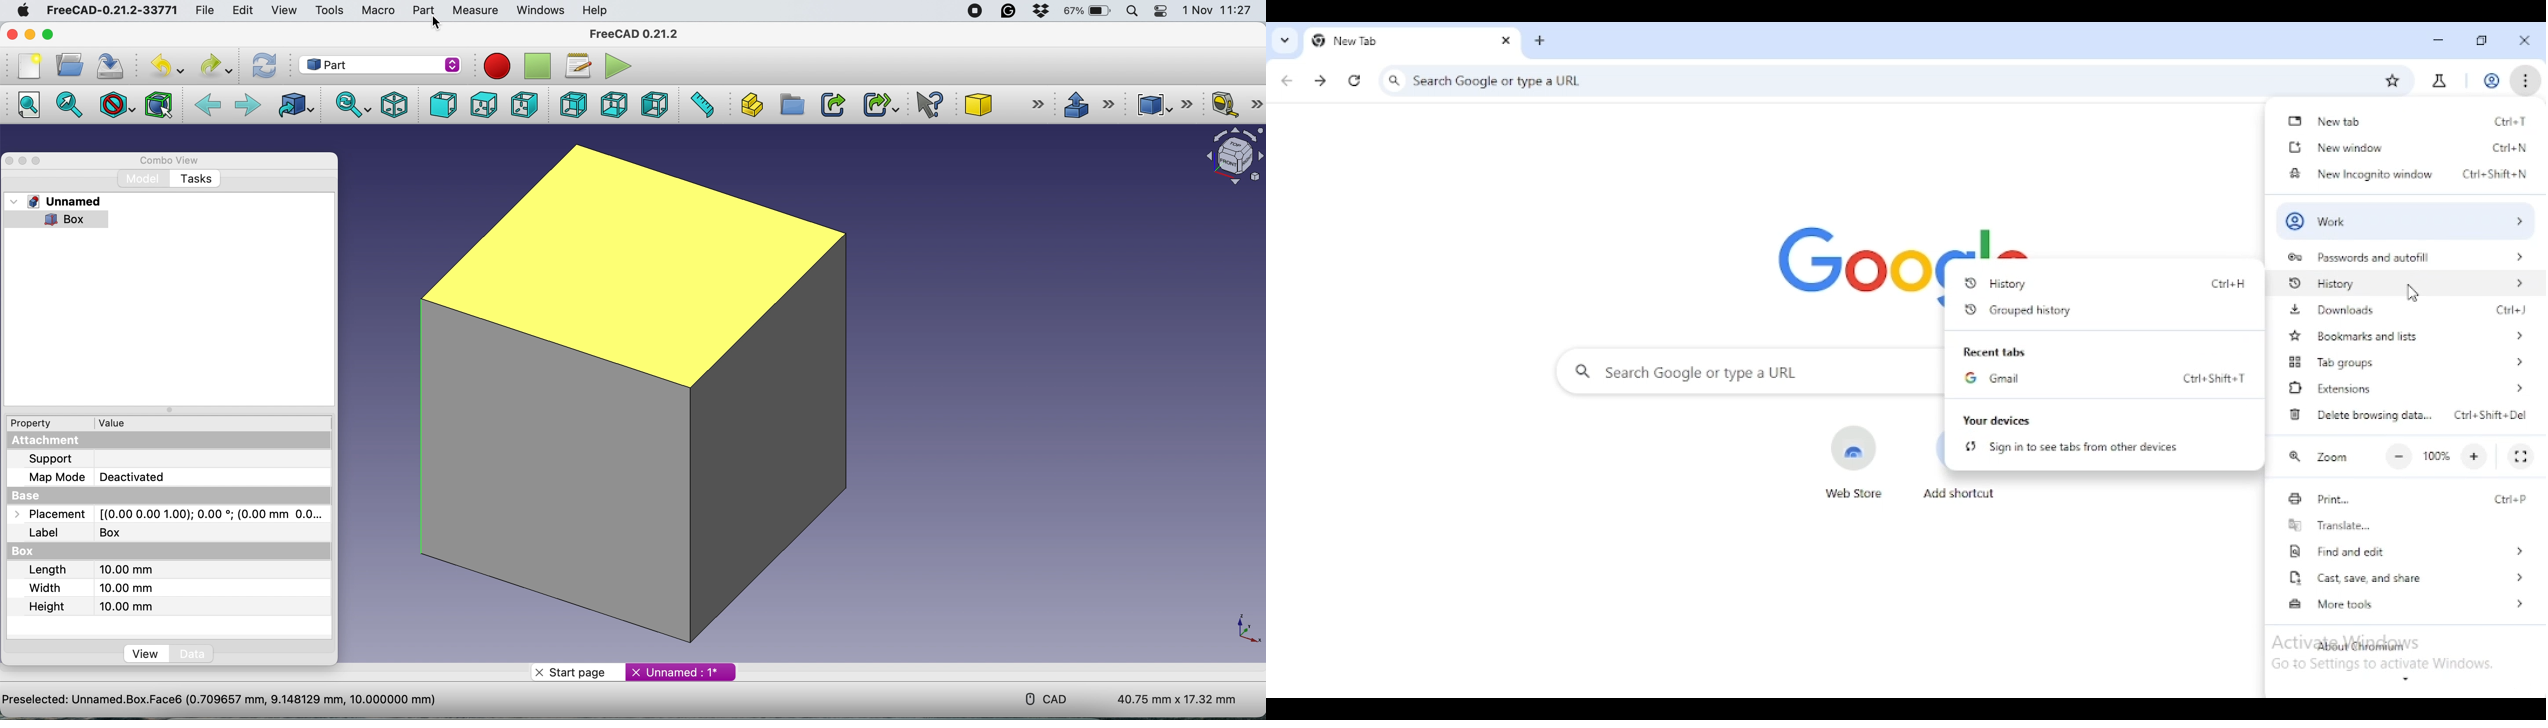  I want to click on Gmail, so click(1992, 379).